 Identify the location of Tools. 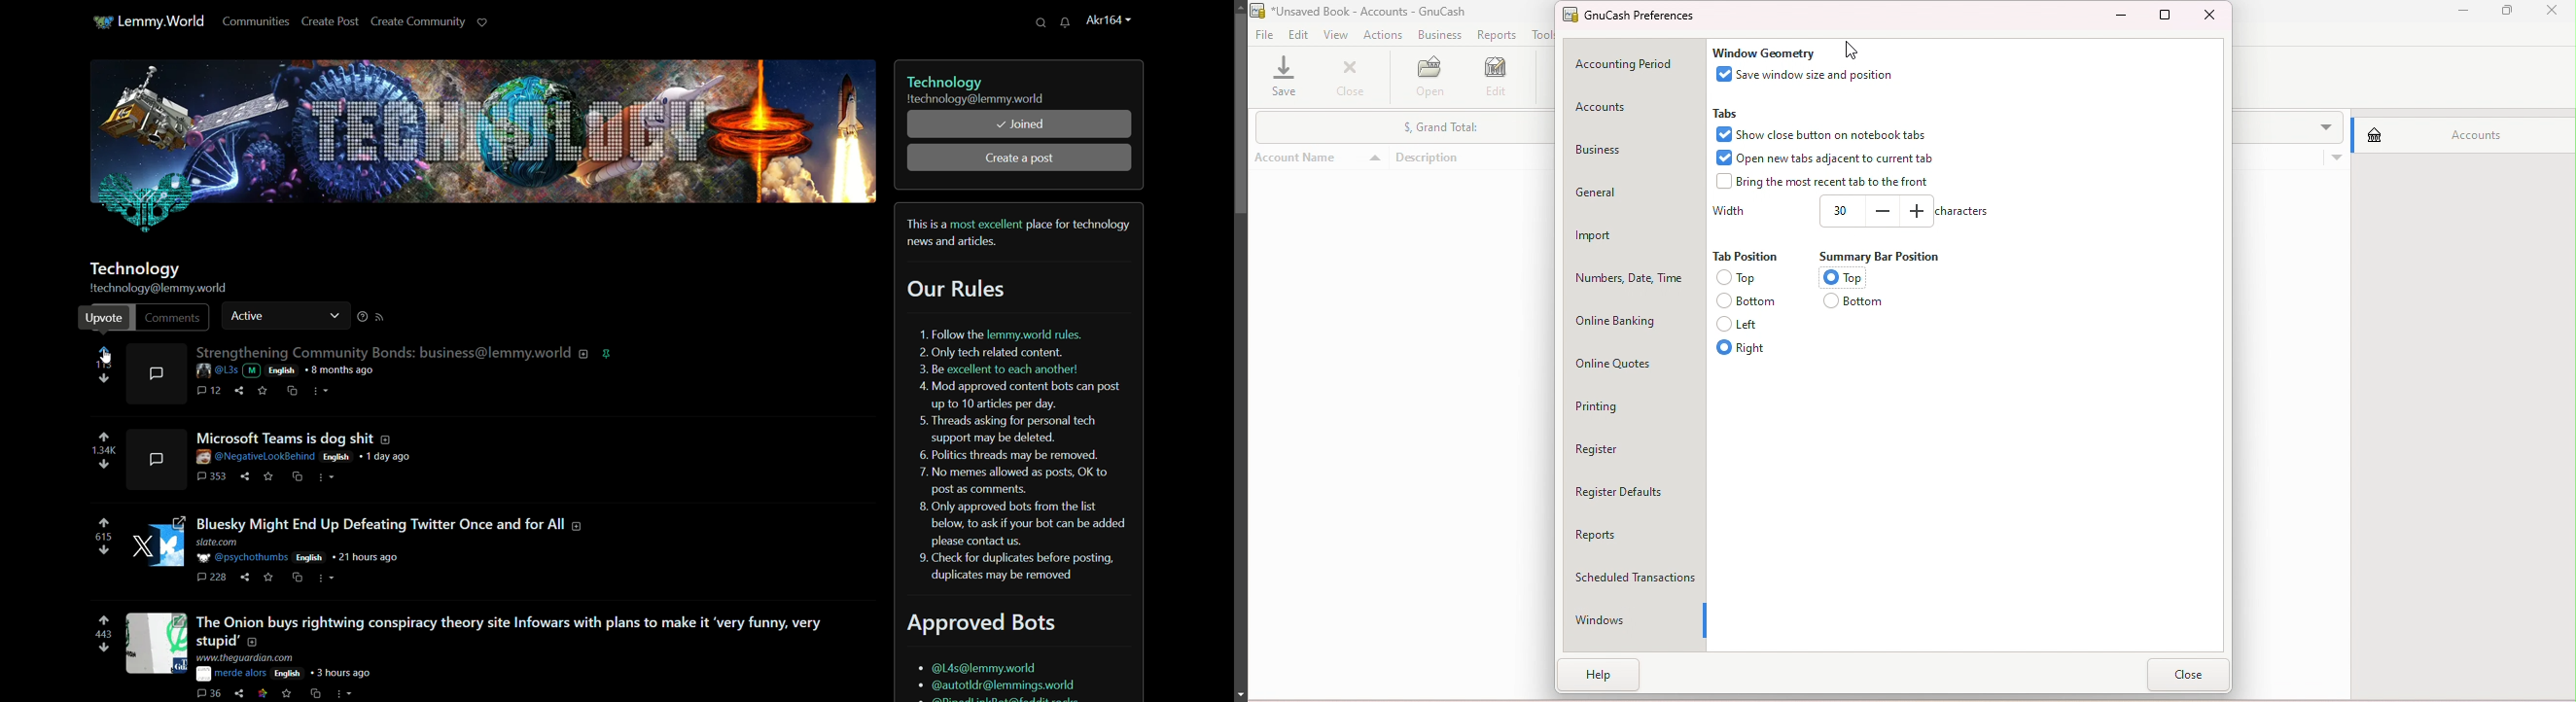
(1545, 34).